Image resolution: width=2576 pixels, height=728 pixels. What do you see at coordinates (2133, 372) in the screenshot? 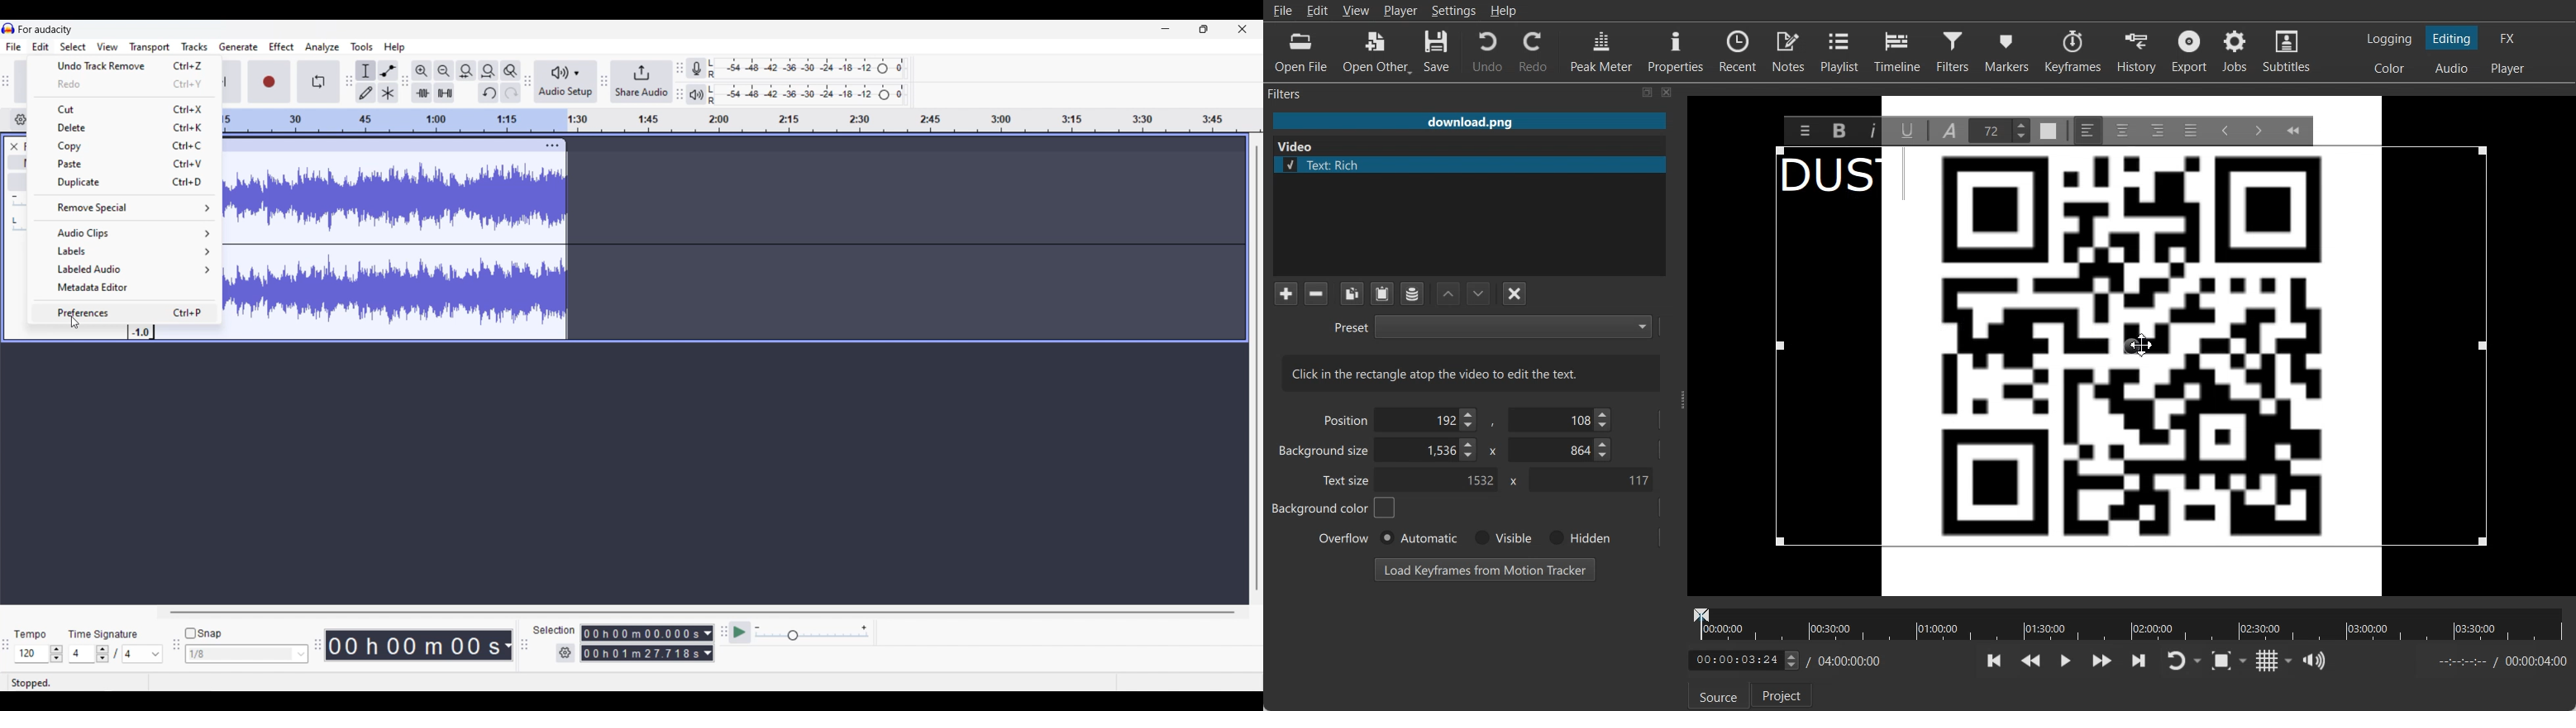
I see `Qr` at bounding box center [2133, 372].